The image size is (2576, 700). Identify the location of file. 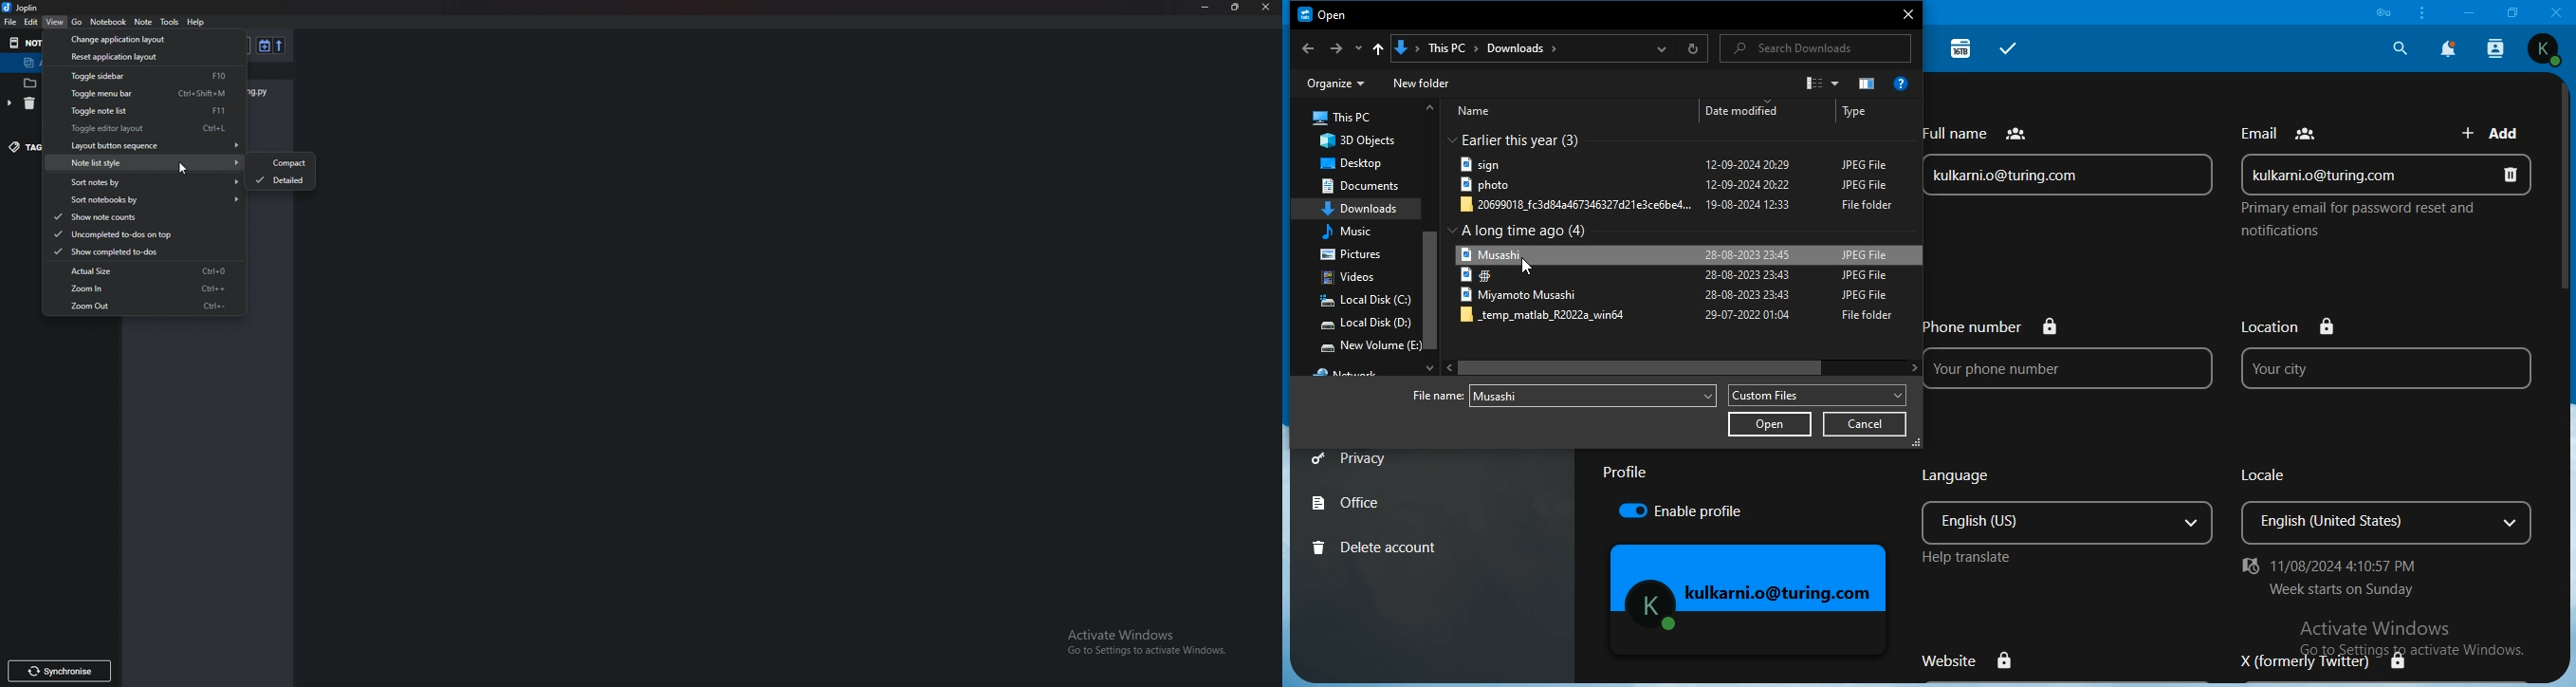
(1674, 254).